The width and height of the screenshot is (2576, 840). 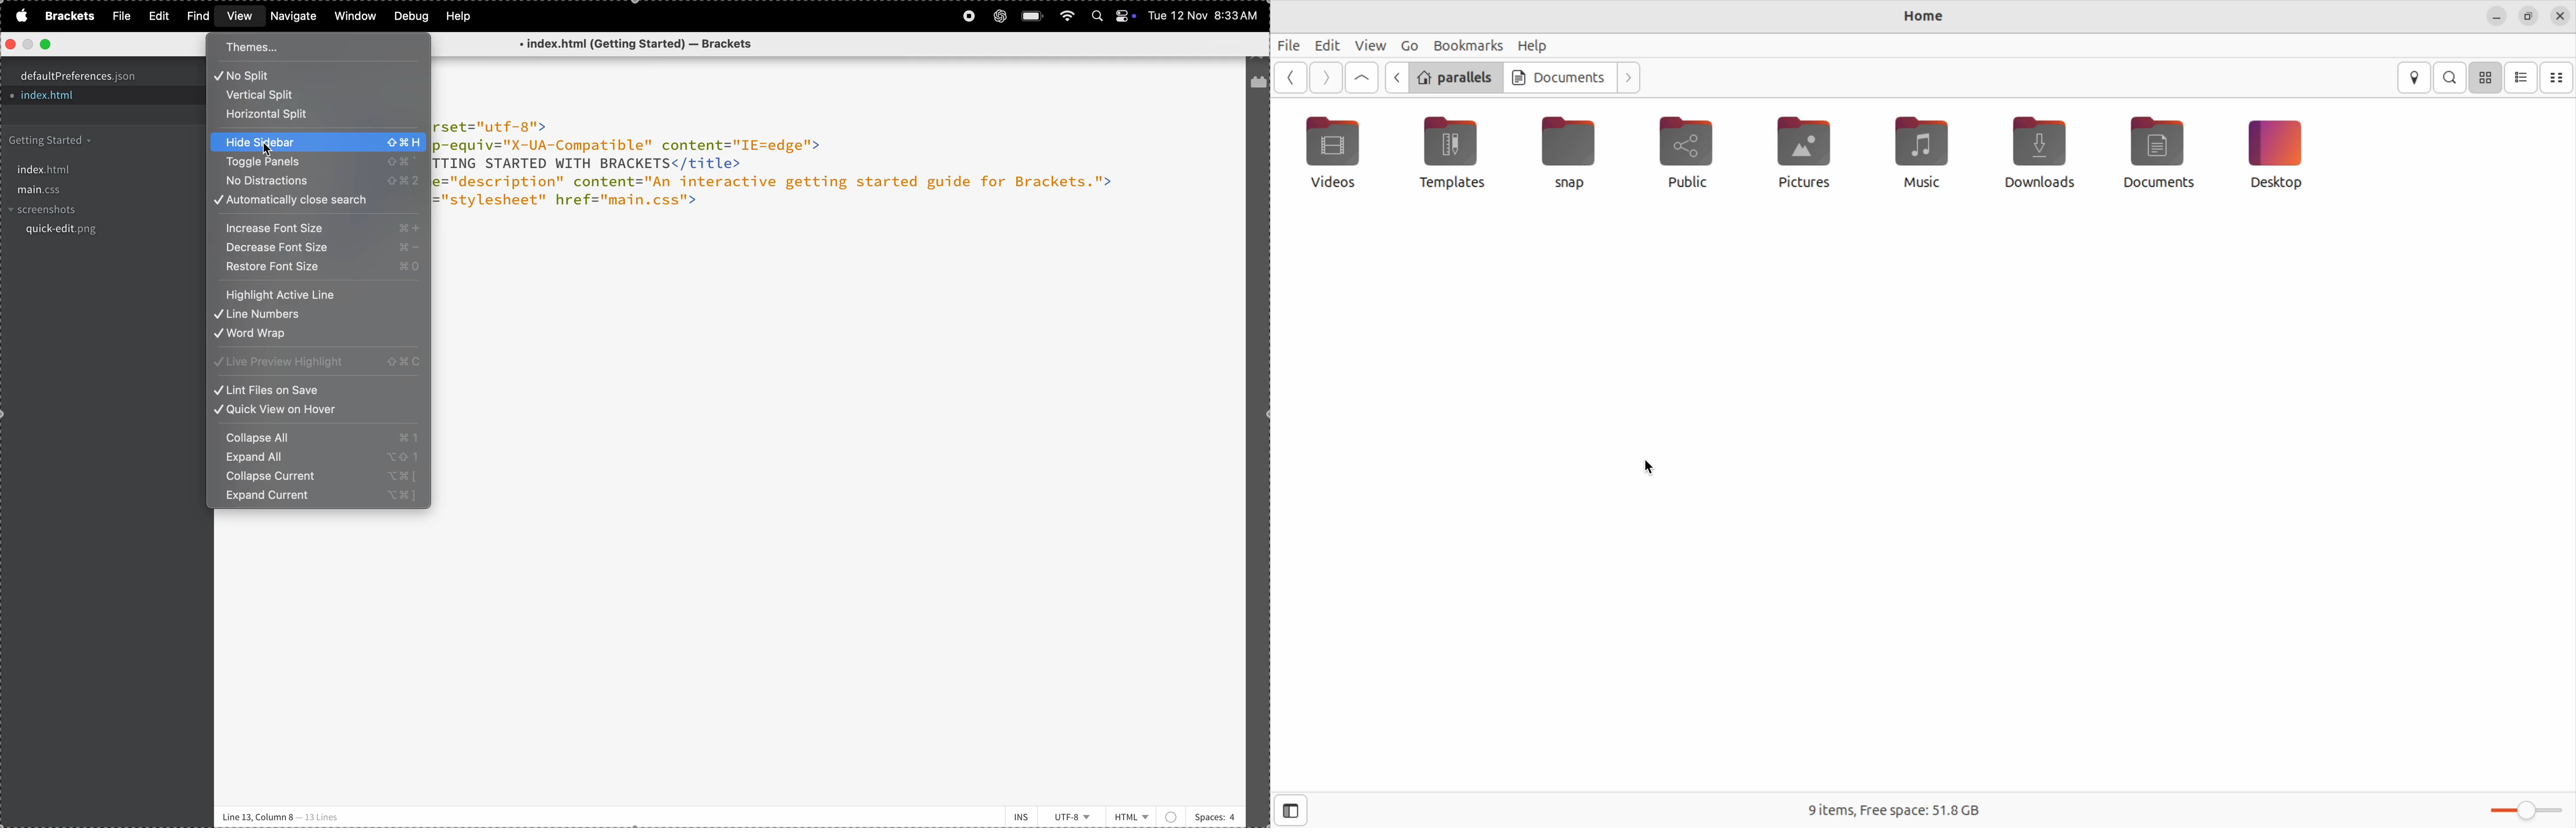 I want to click on restore font size, so click(x=318, y=270).